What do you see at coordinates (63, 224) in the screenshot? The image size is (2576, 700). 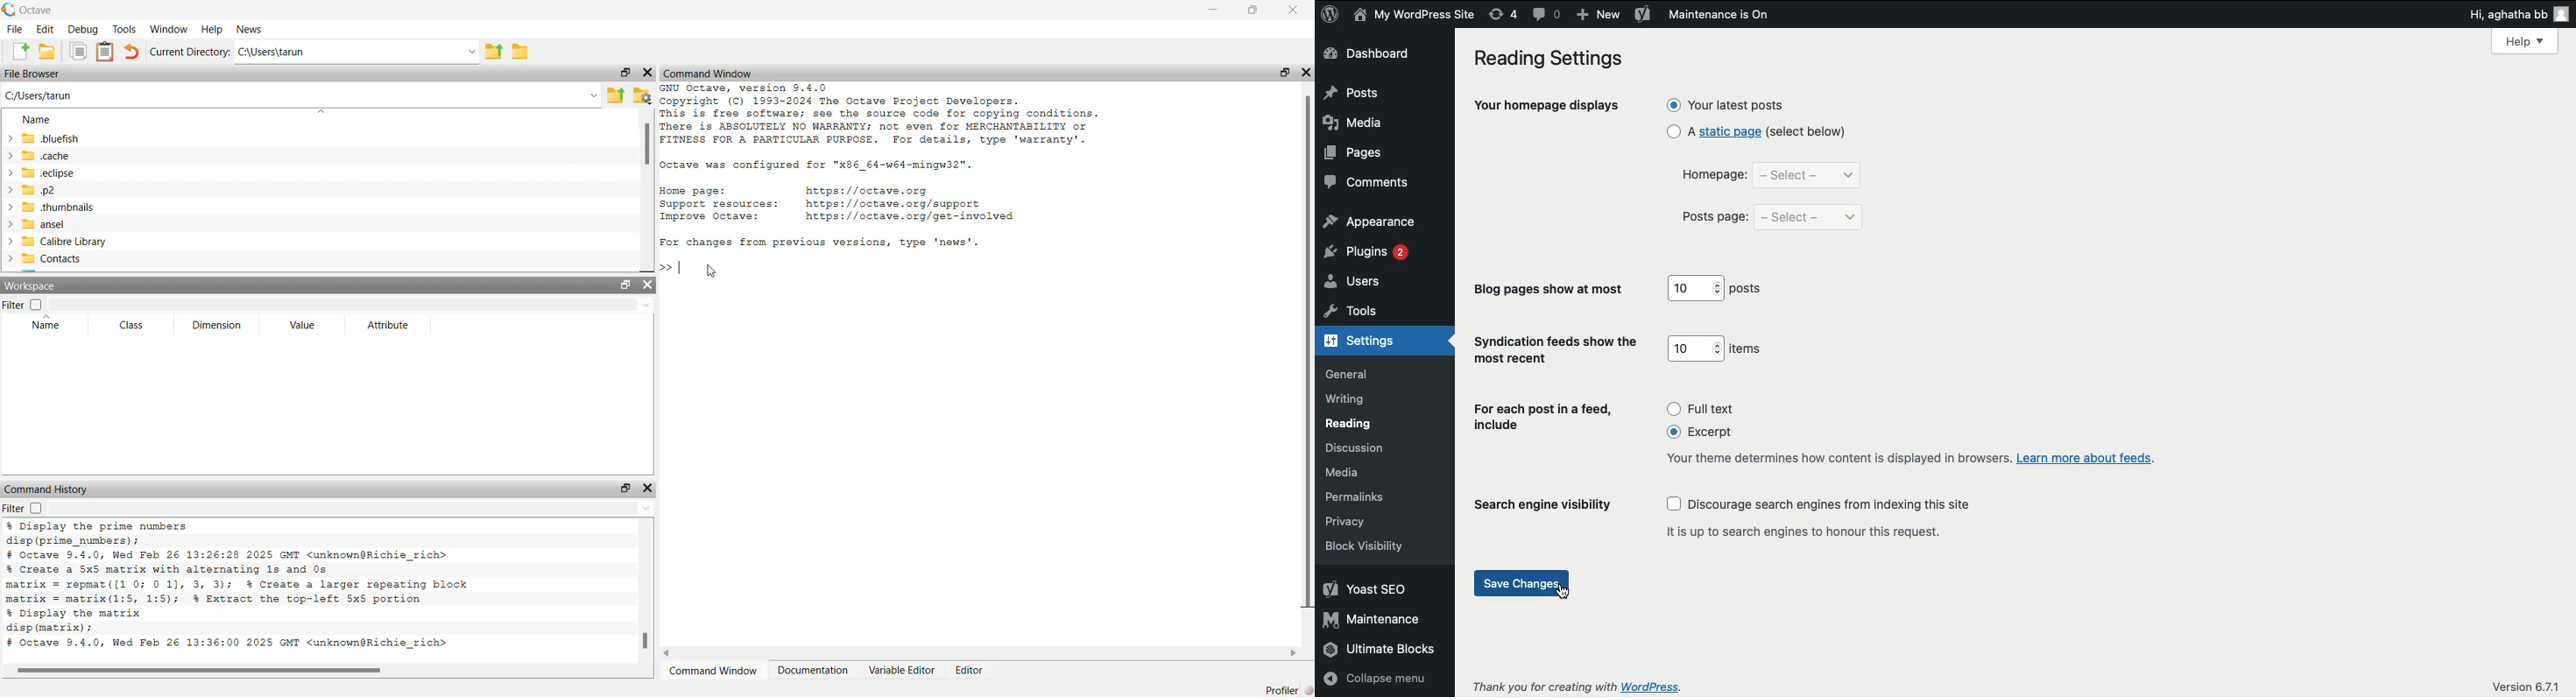 I see `ansel` at bounding box center [63, 224].